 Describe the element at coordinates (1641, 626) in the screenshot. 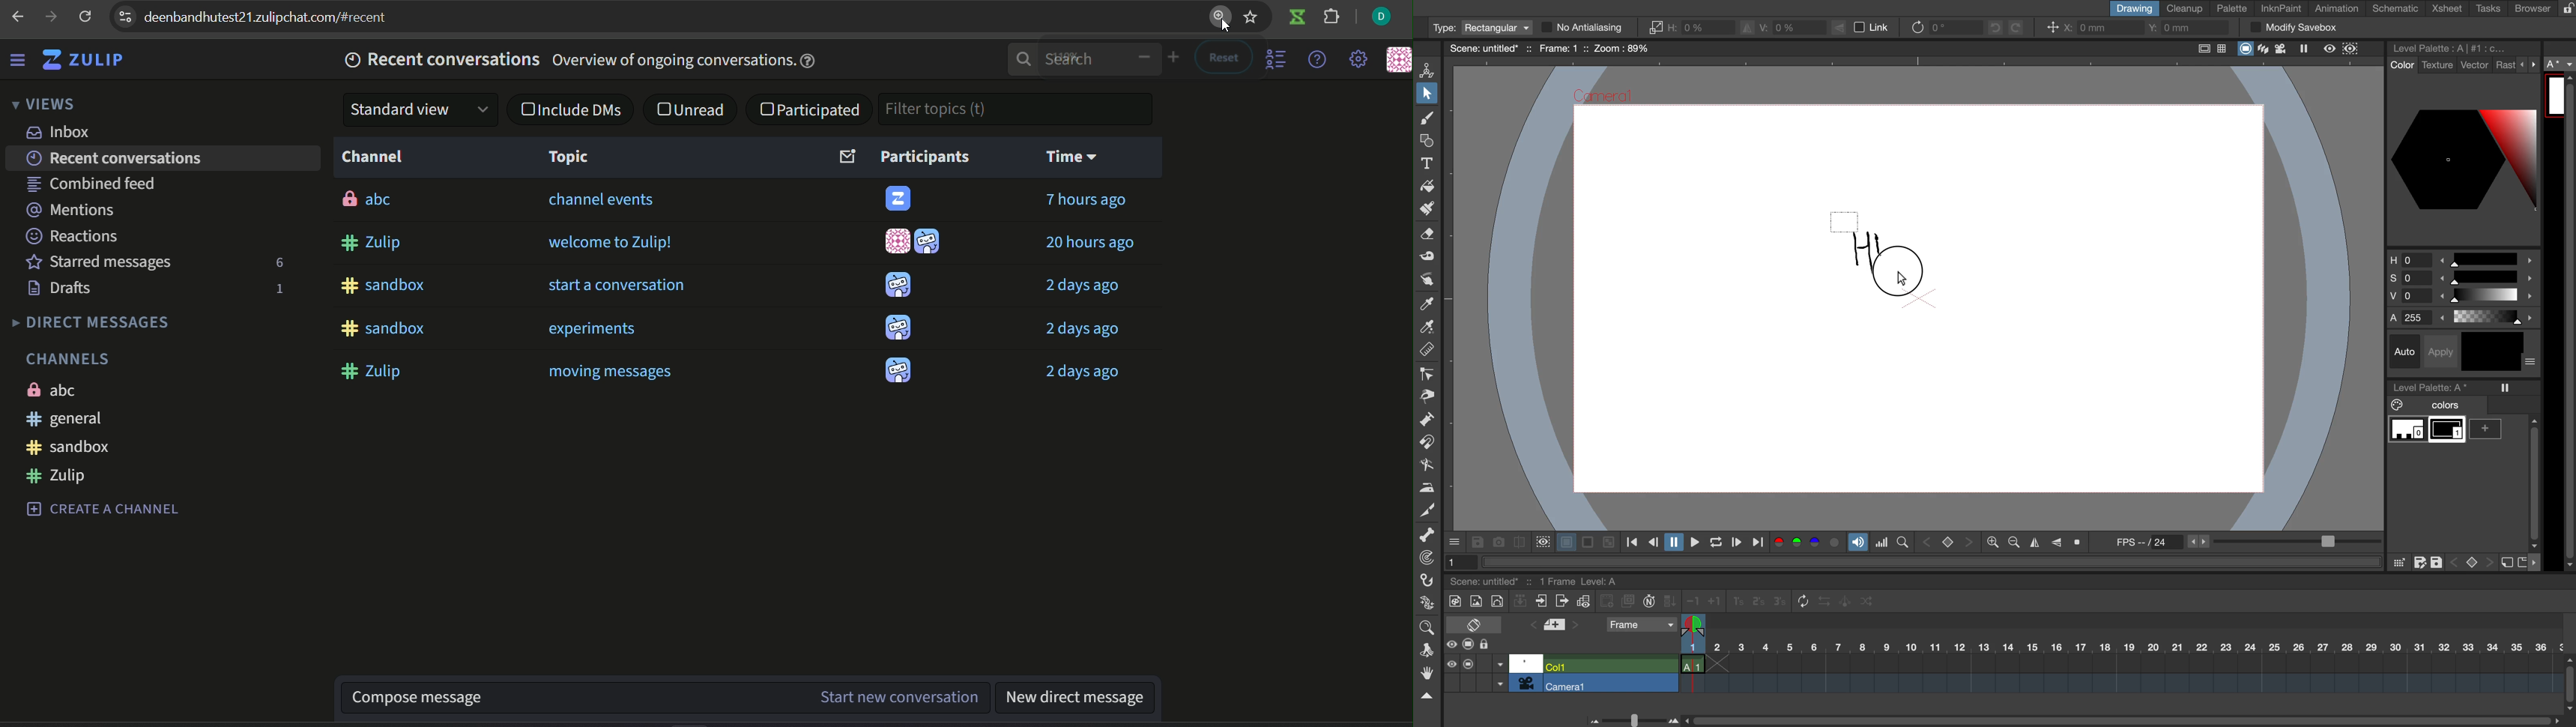

I see `frame` at that location.